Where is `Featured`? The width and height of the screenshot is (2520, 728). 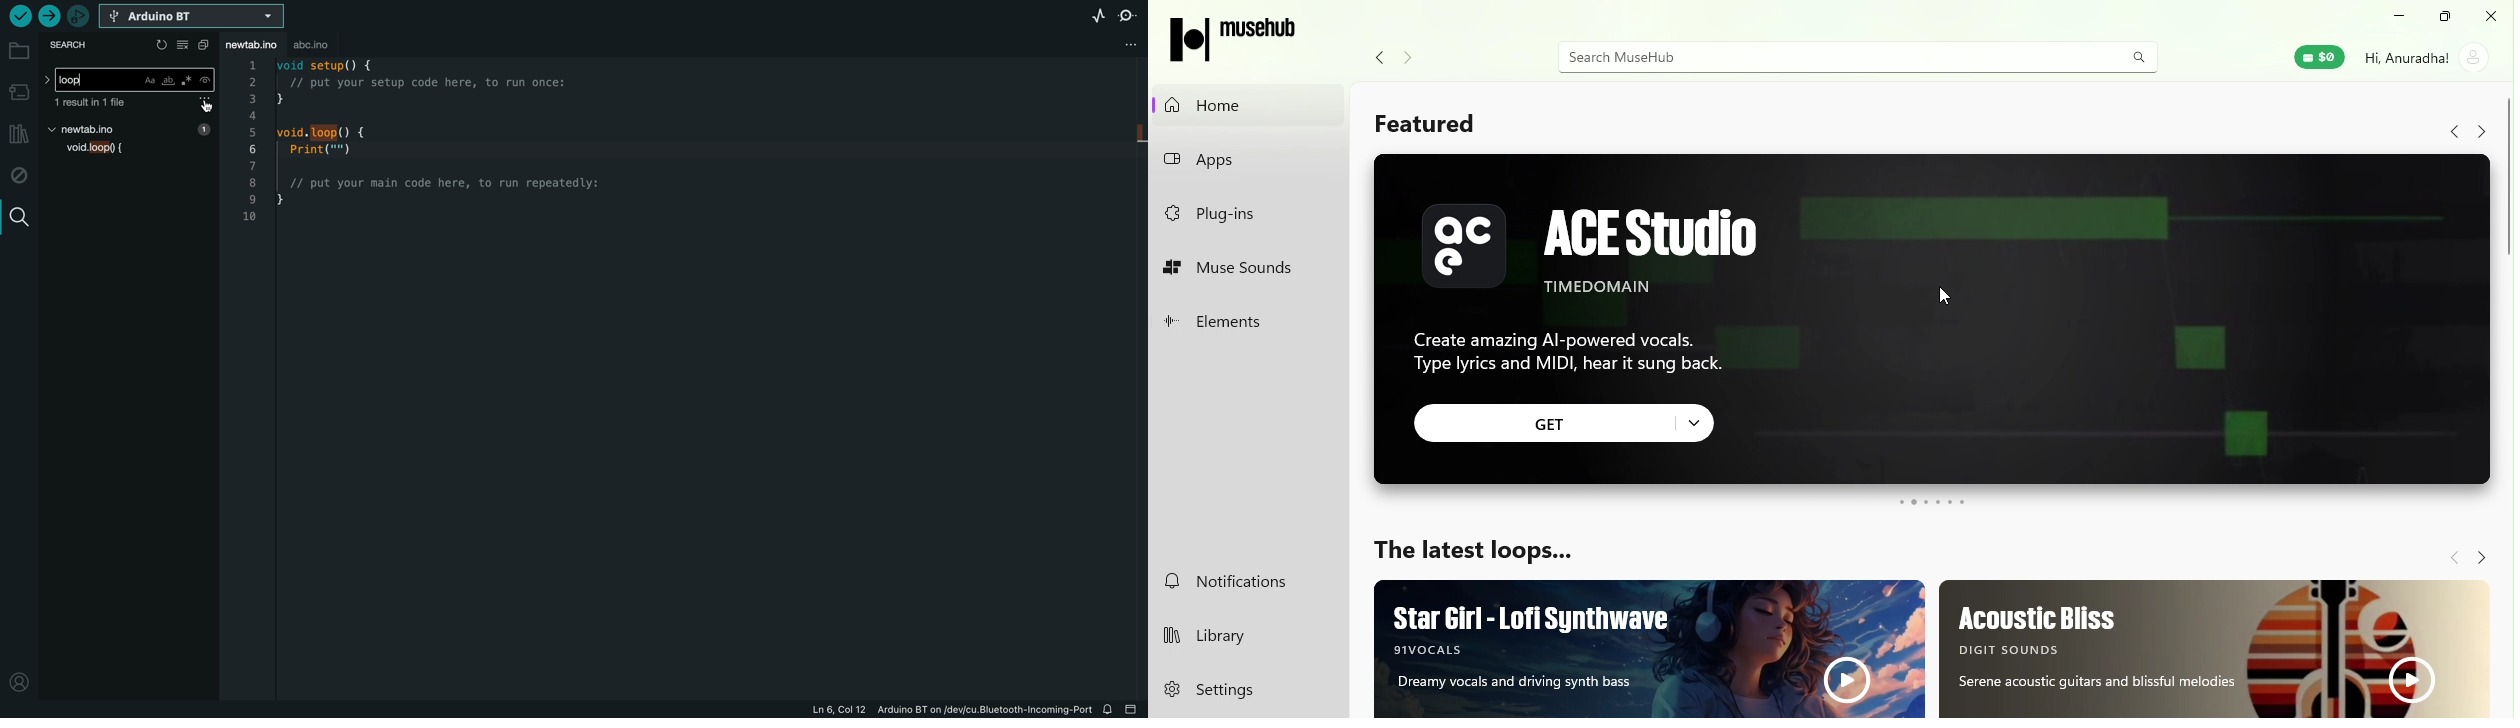 Featured is located at coordinates (1421, 121).